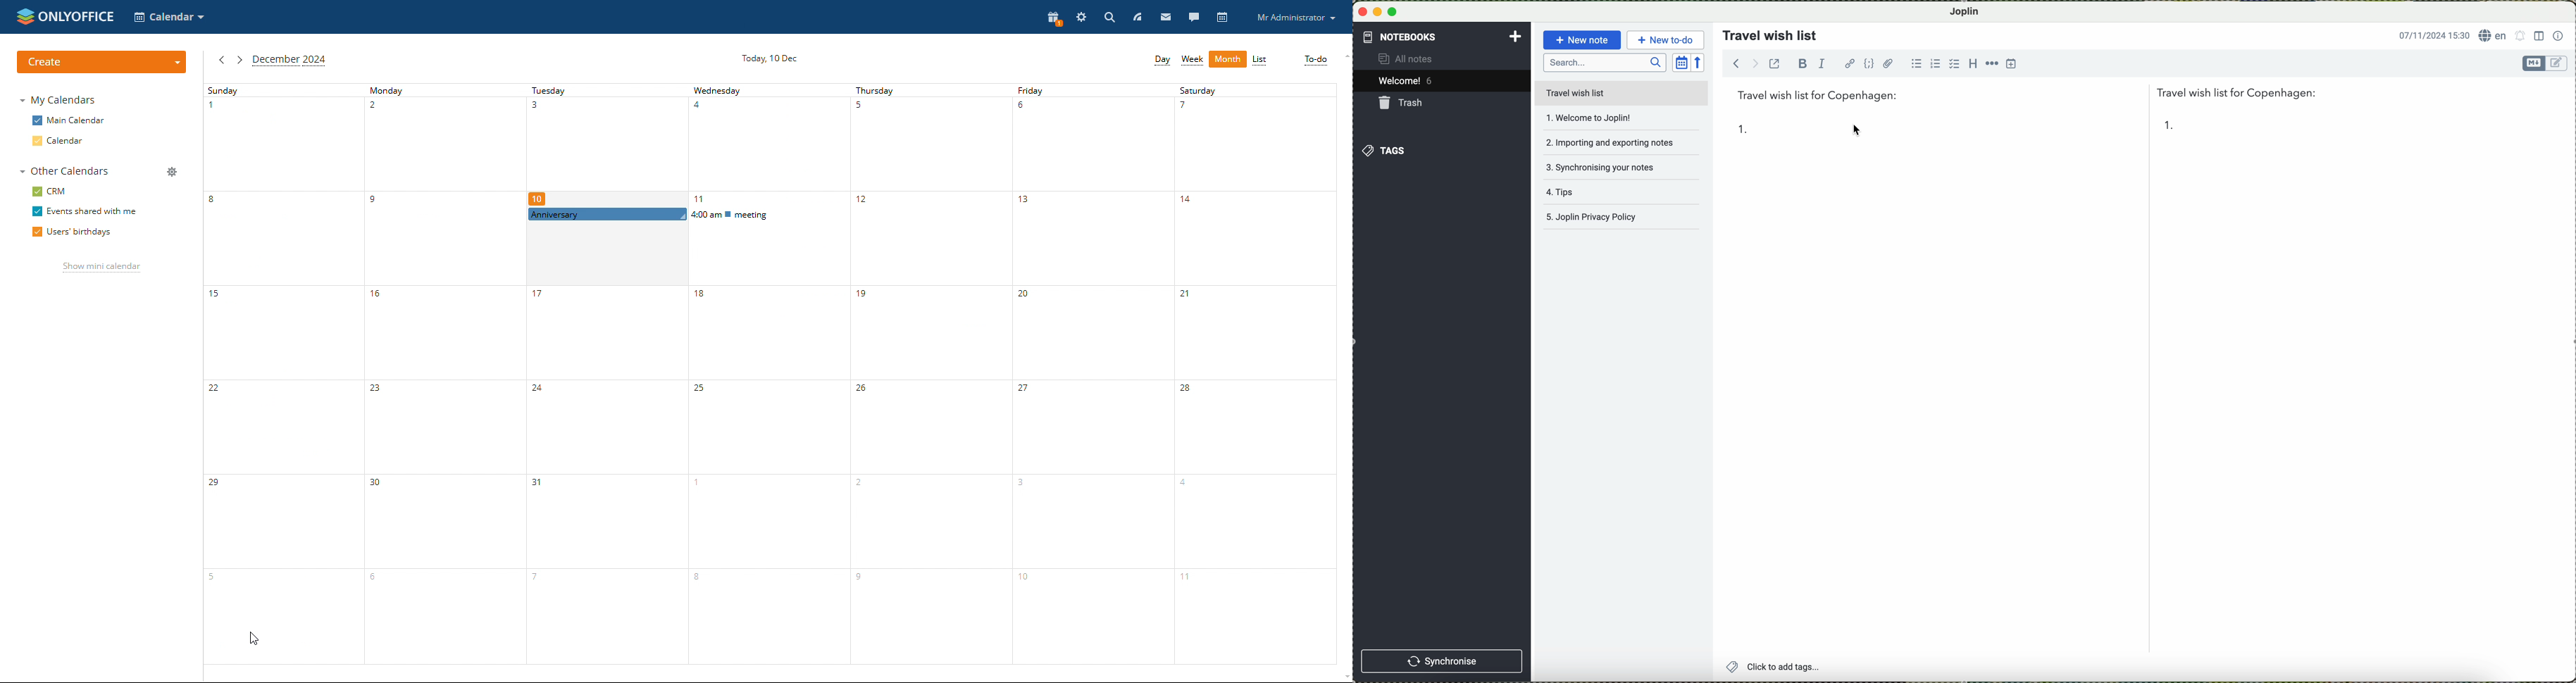  I want to click on friday, so click(1090, 374).